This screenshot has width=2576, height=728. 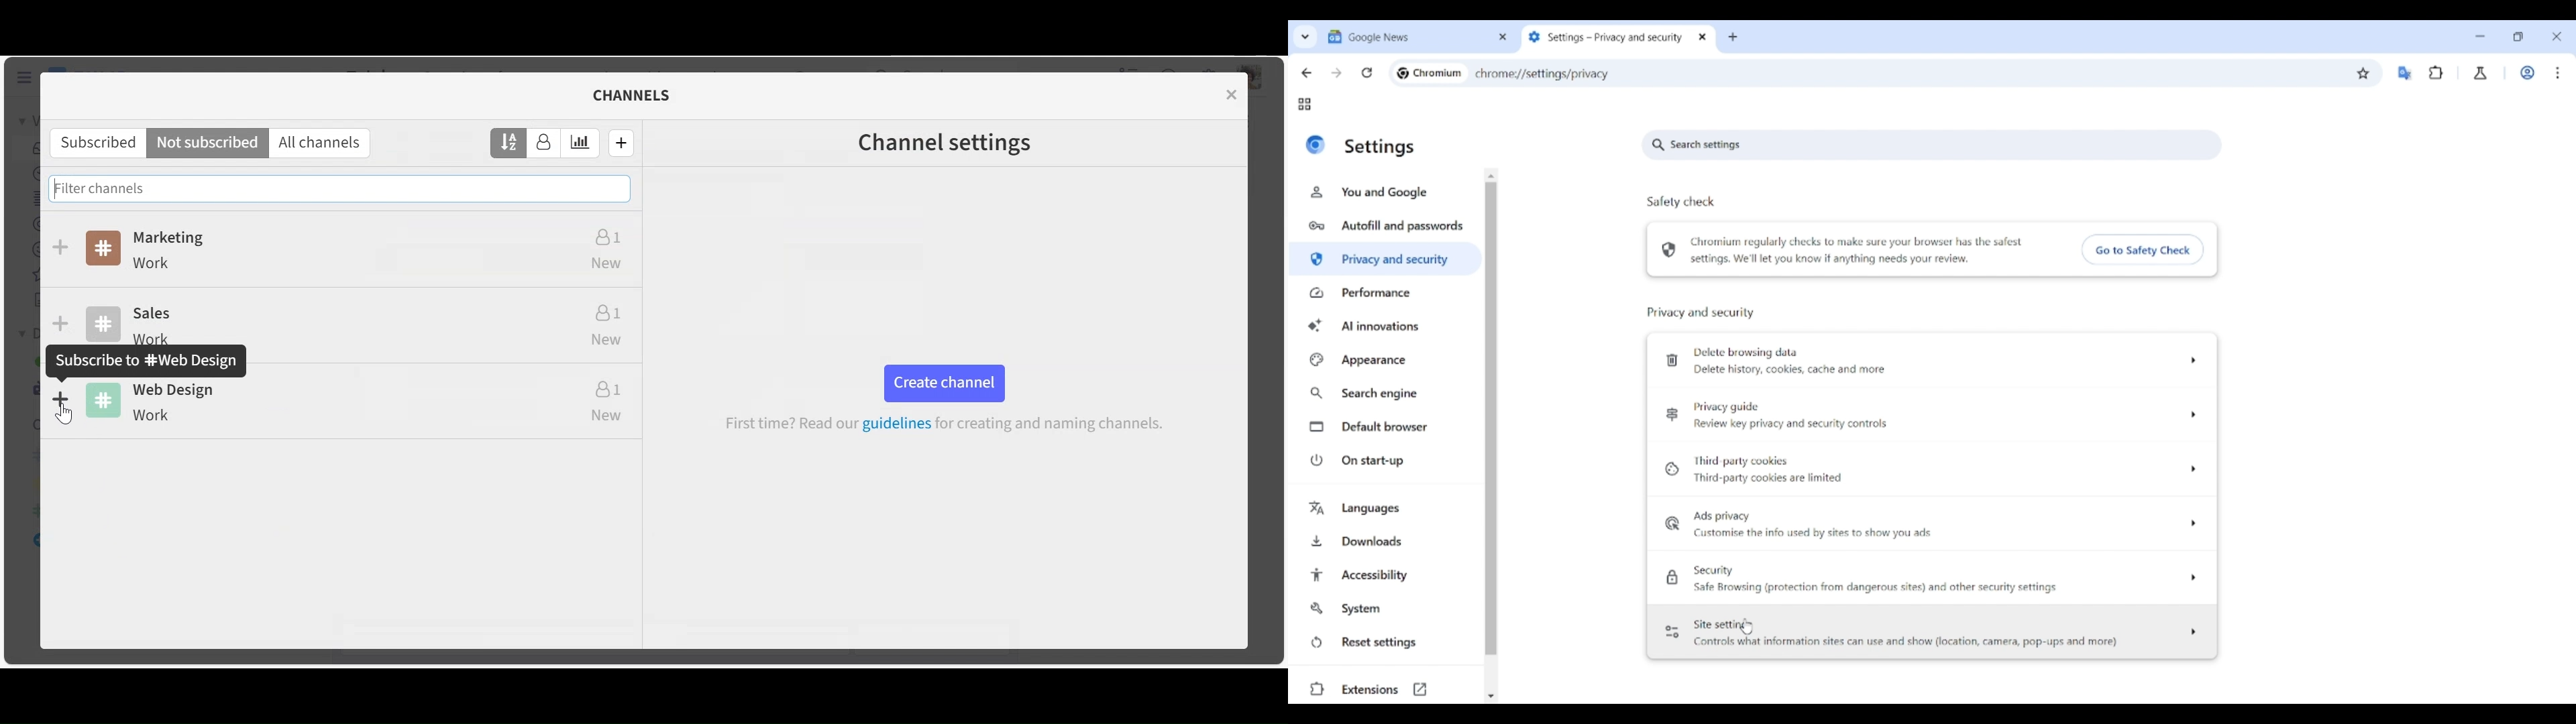 What do you see at coordinates (1491, 697) in the screenshot?
I see `Quick slide to bottom` at bounding box center [1491, 697].